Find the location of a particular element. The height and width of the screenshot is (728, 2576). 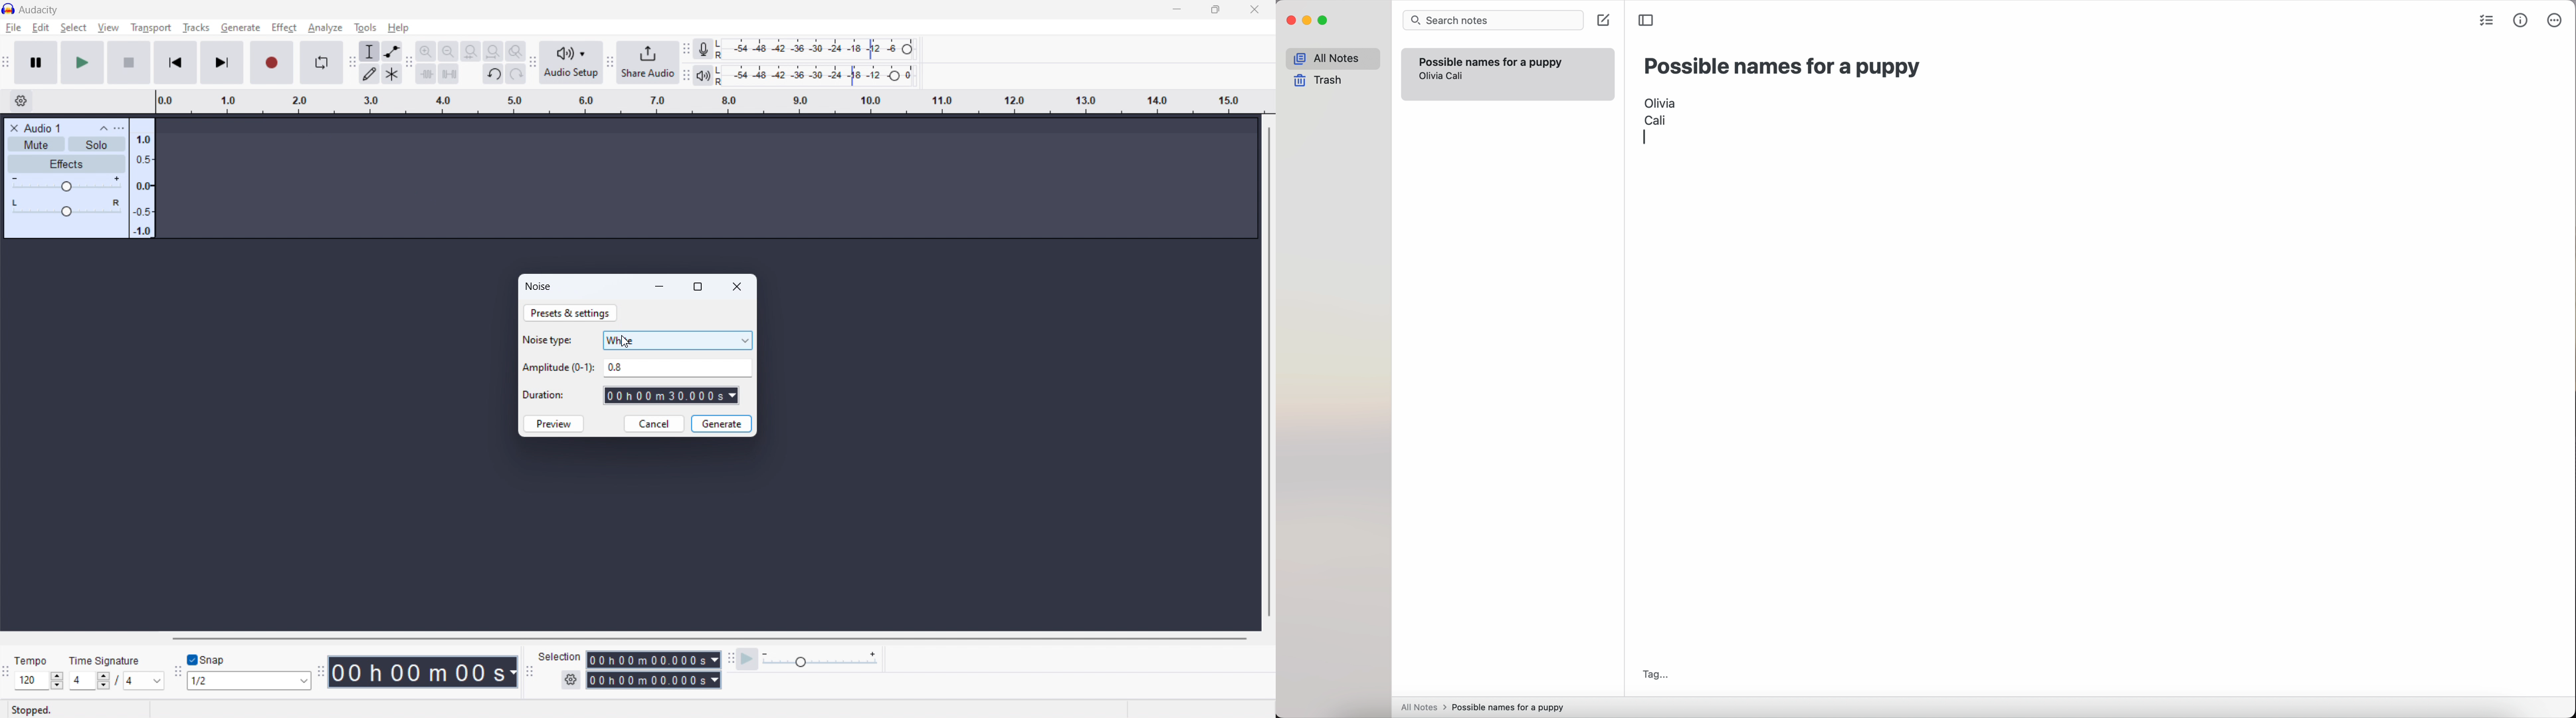

Time signature is located at coordinates (107, 659).